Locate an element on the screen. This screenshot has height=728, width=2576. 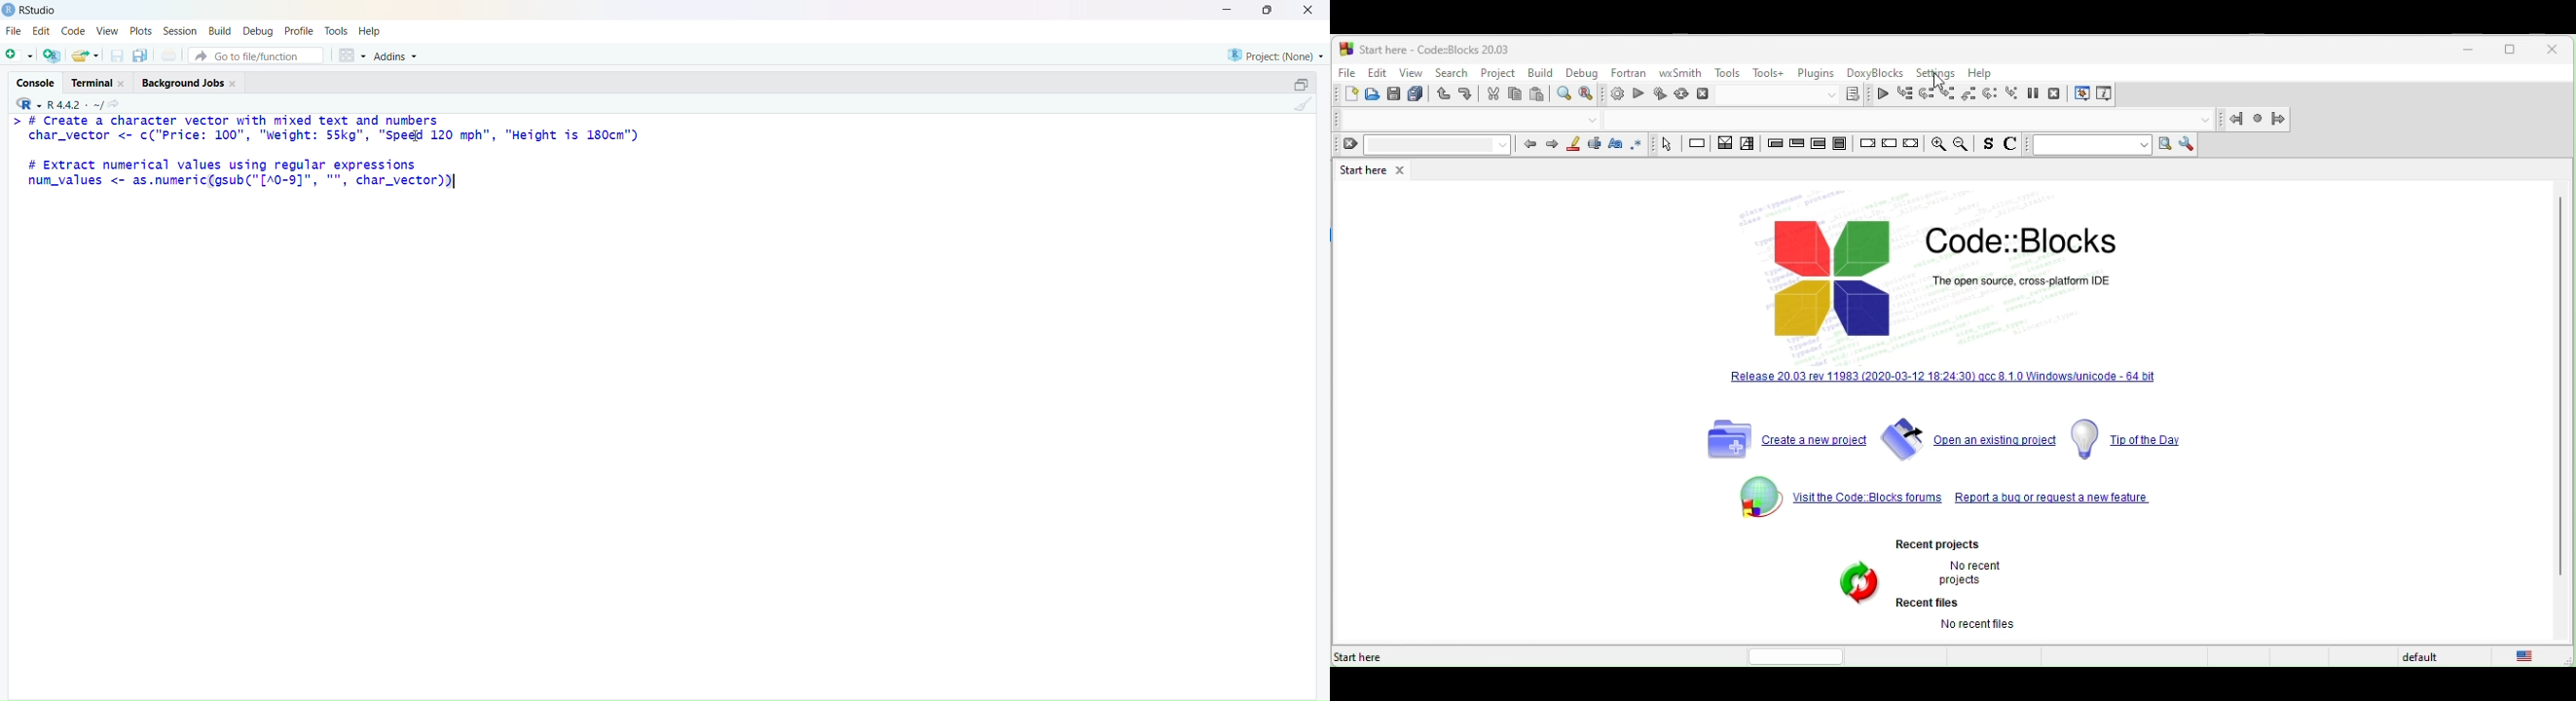
start here is located at coordinates (1376, 169).